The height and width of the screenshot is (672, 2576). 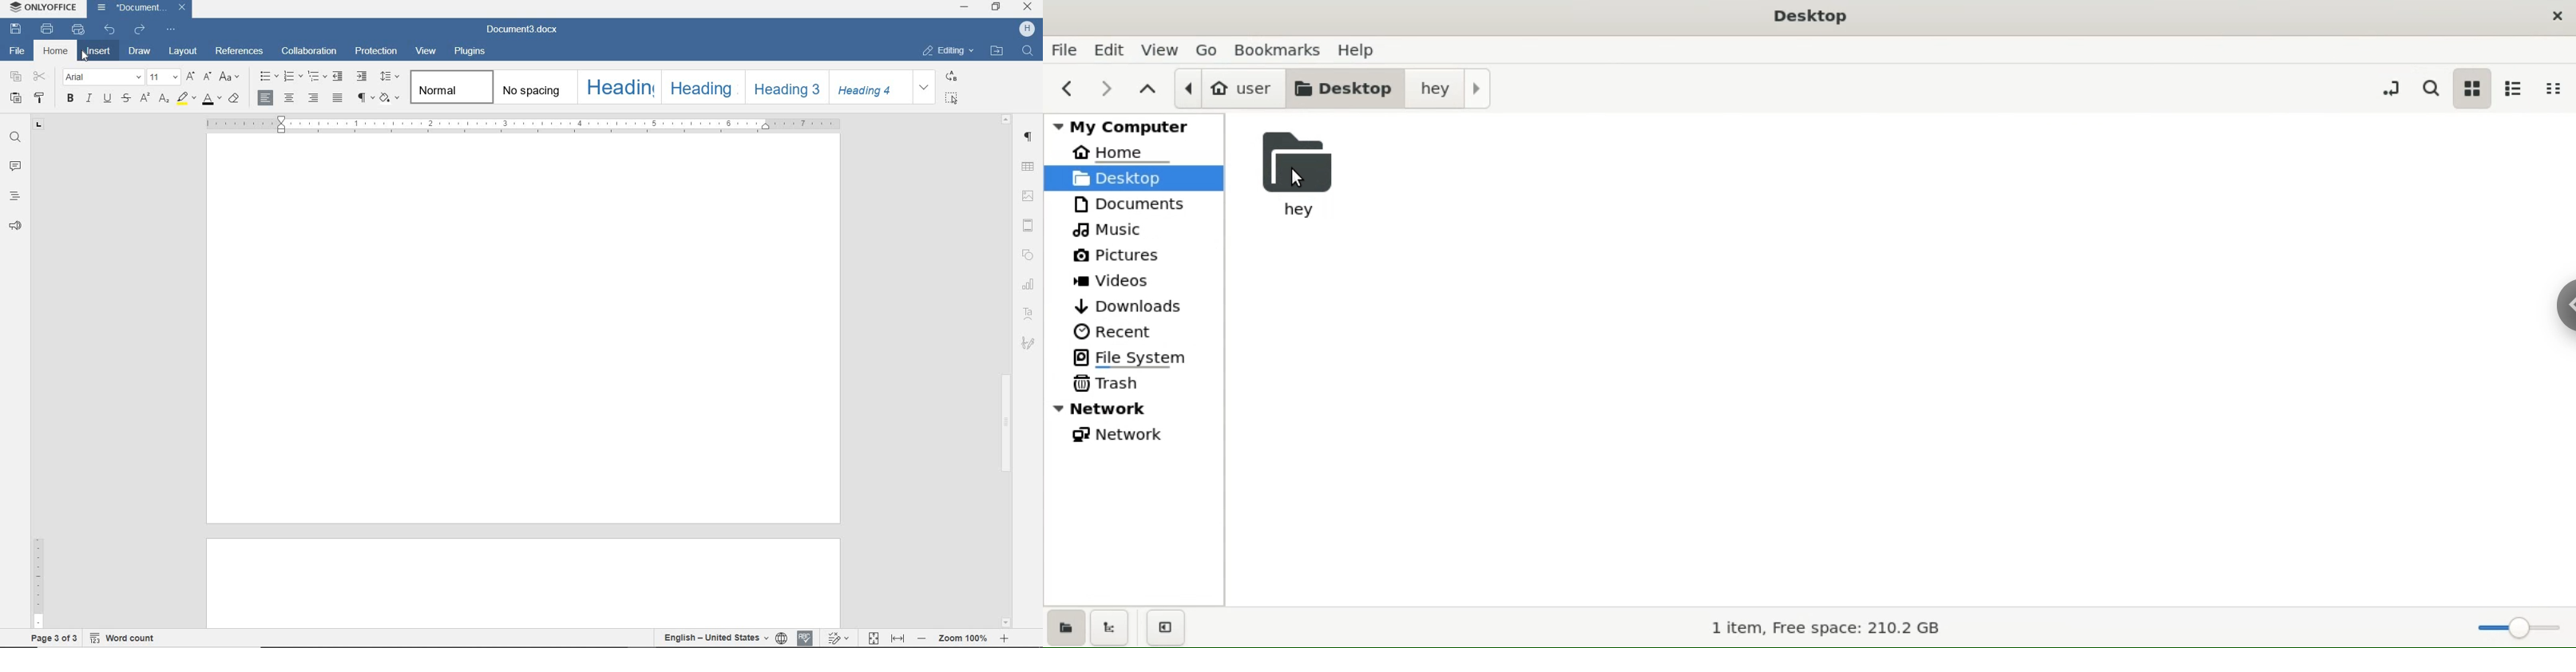 I want to click on FONT SIZE, so click(x=163, y=77).